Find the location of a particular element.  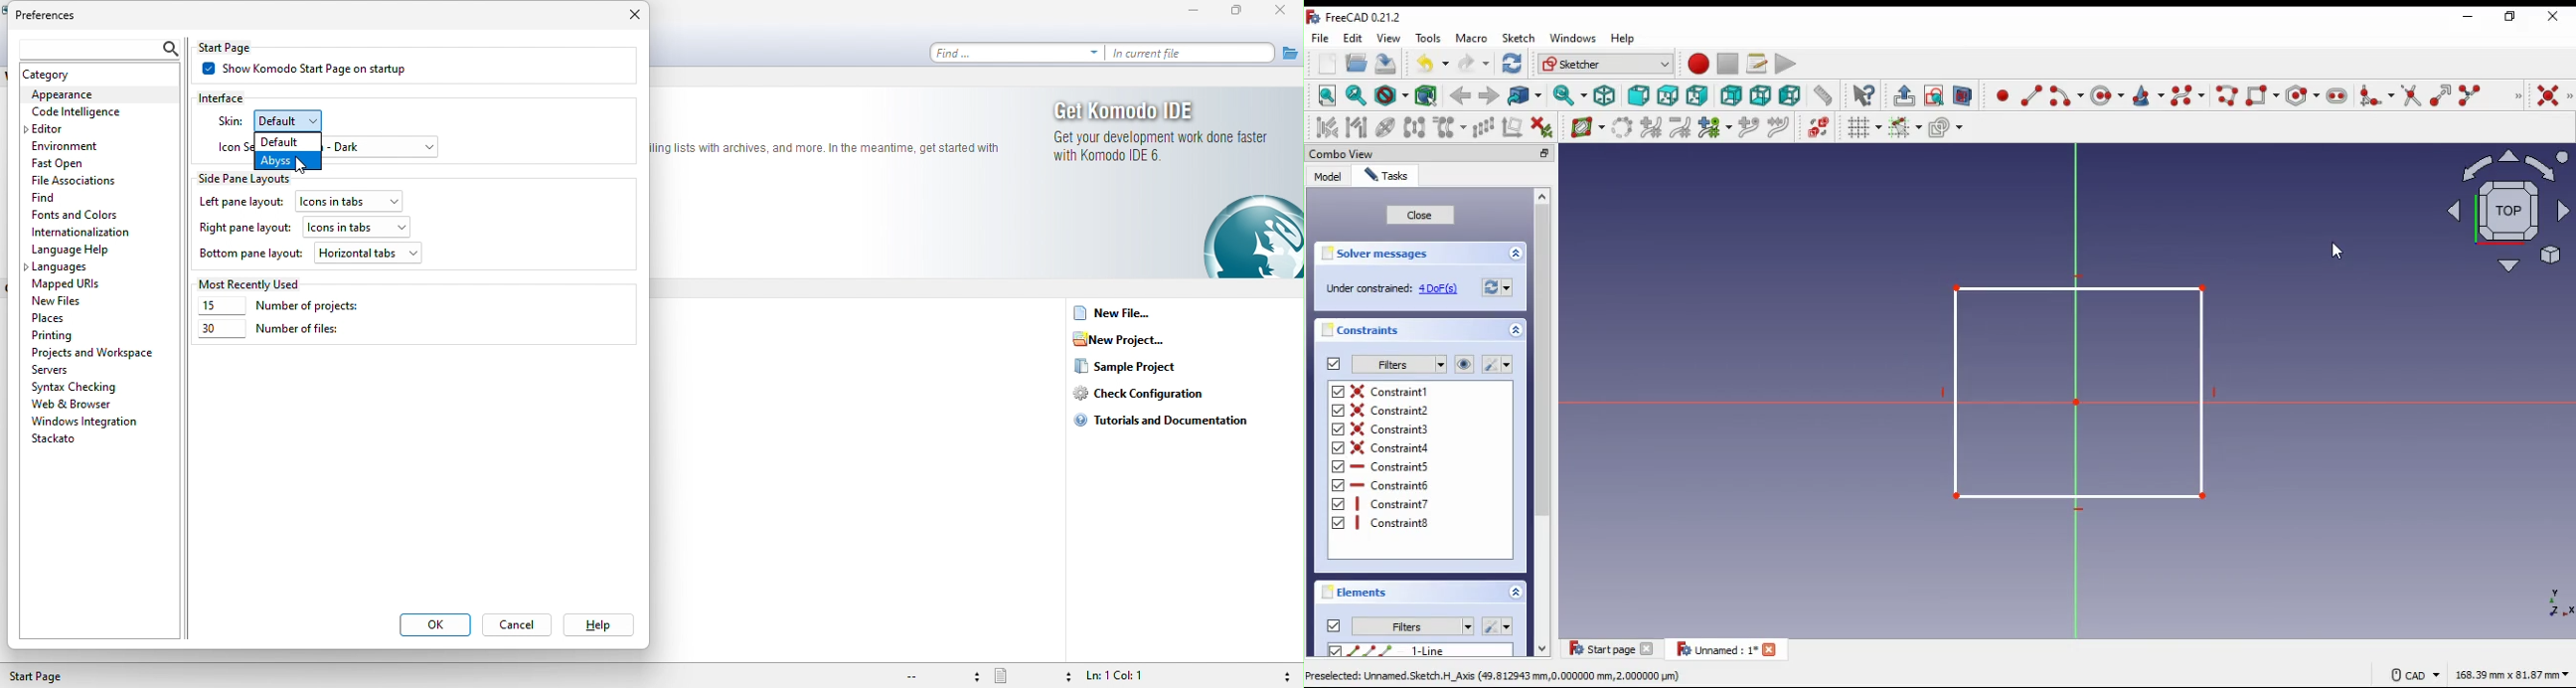

macro is located at coordinates (1472, 38).